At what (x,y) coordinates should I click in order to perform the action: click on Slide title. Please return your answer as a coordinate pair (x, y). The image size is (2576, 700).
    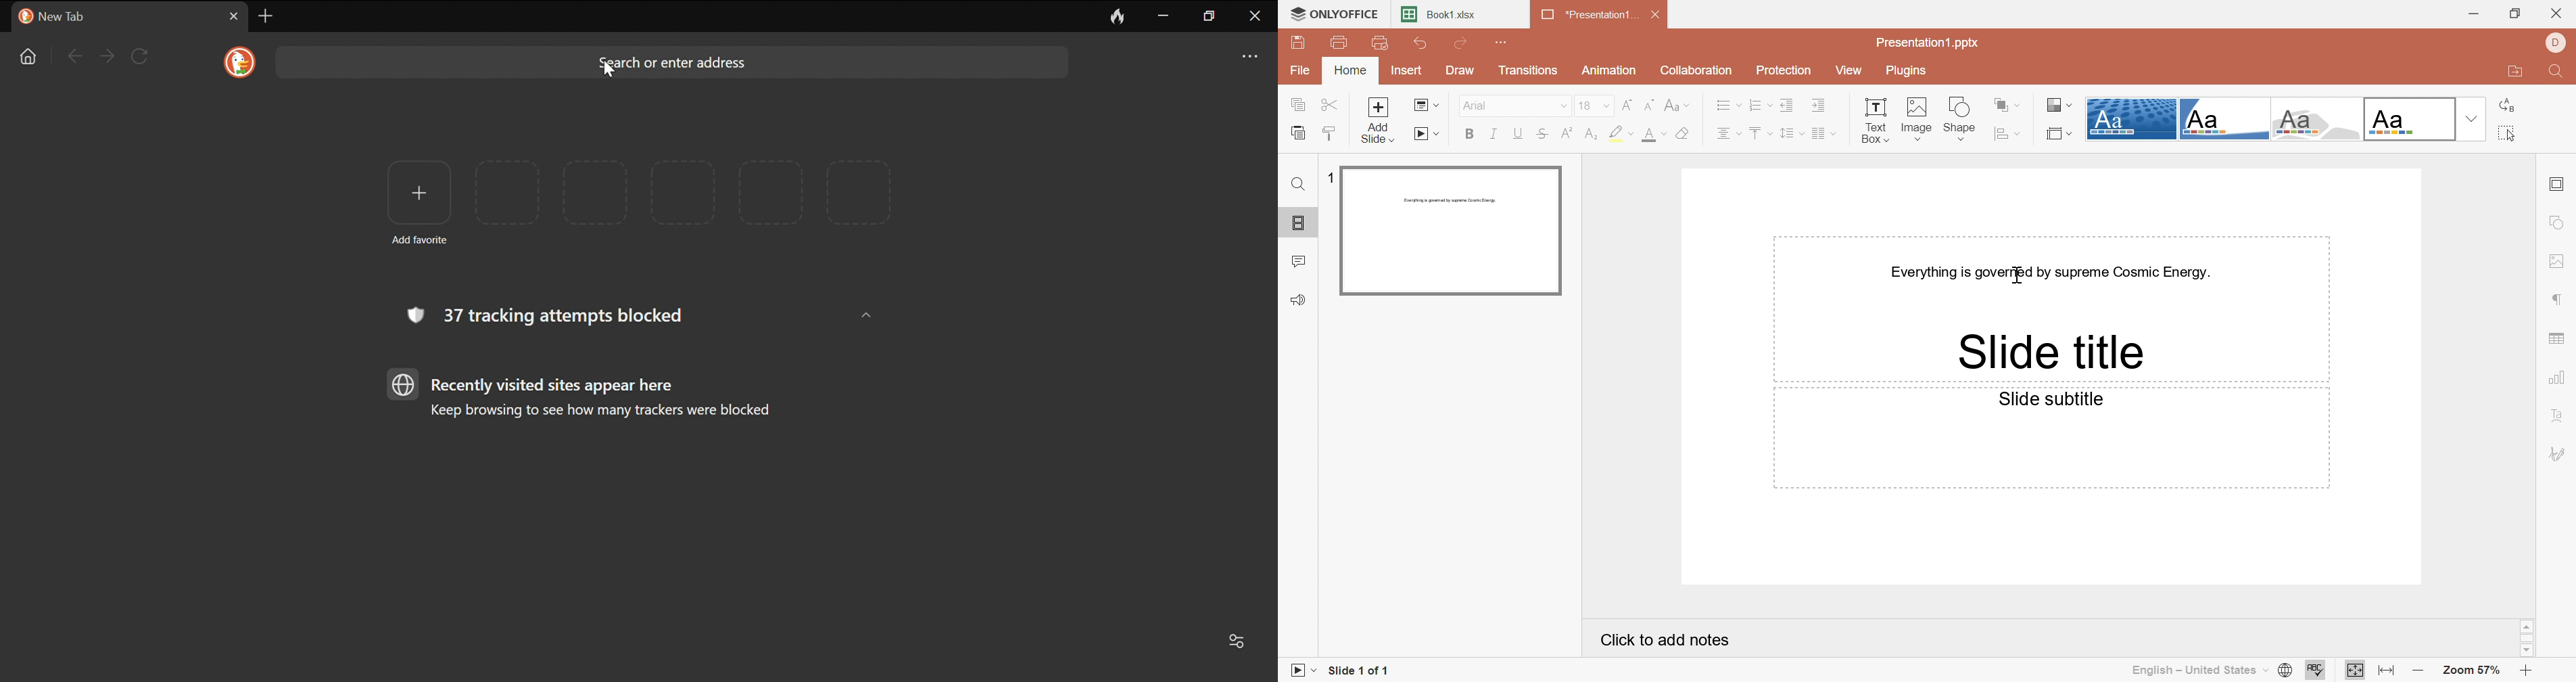
    Looking at the image, I should click on (2045, 354).